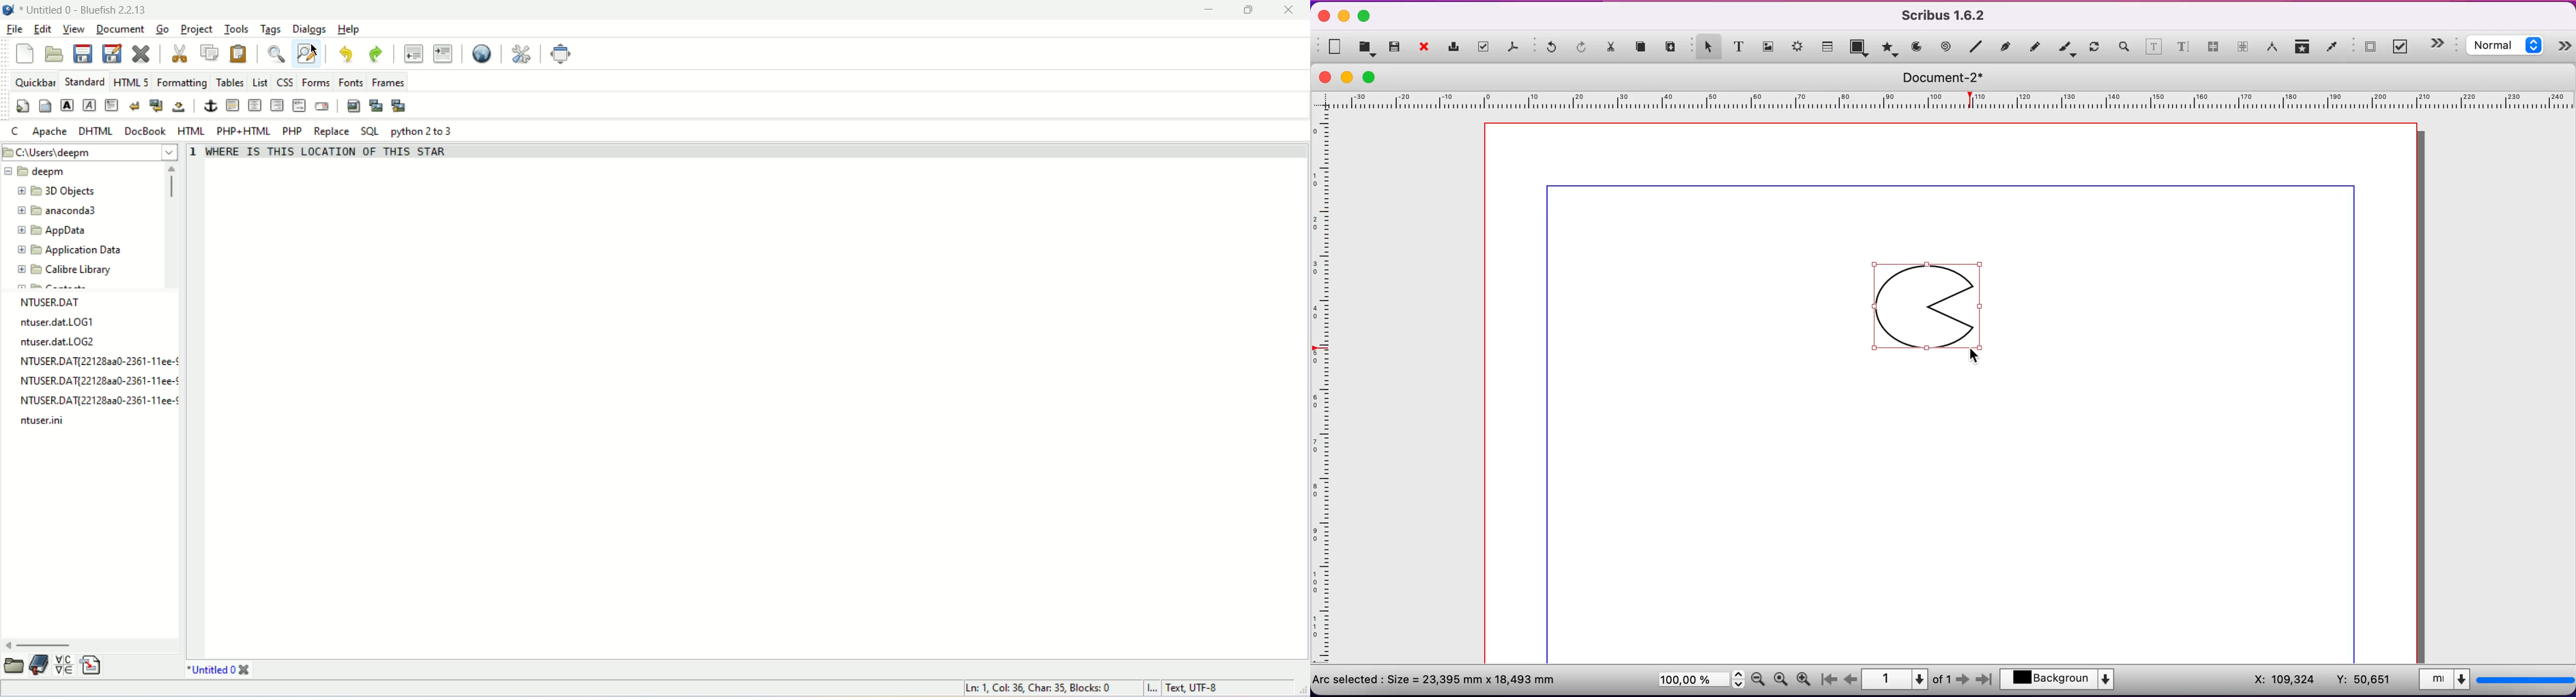 This screenshot has height=700, width=2576. Describe the element at coordinates (352, 82) in the screenshot. I see `fonts` at that location.